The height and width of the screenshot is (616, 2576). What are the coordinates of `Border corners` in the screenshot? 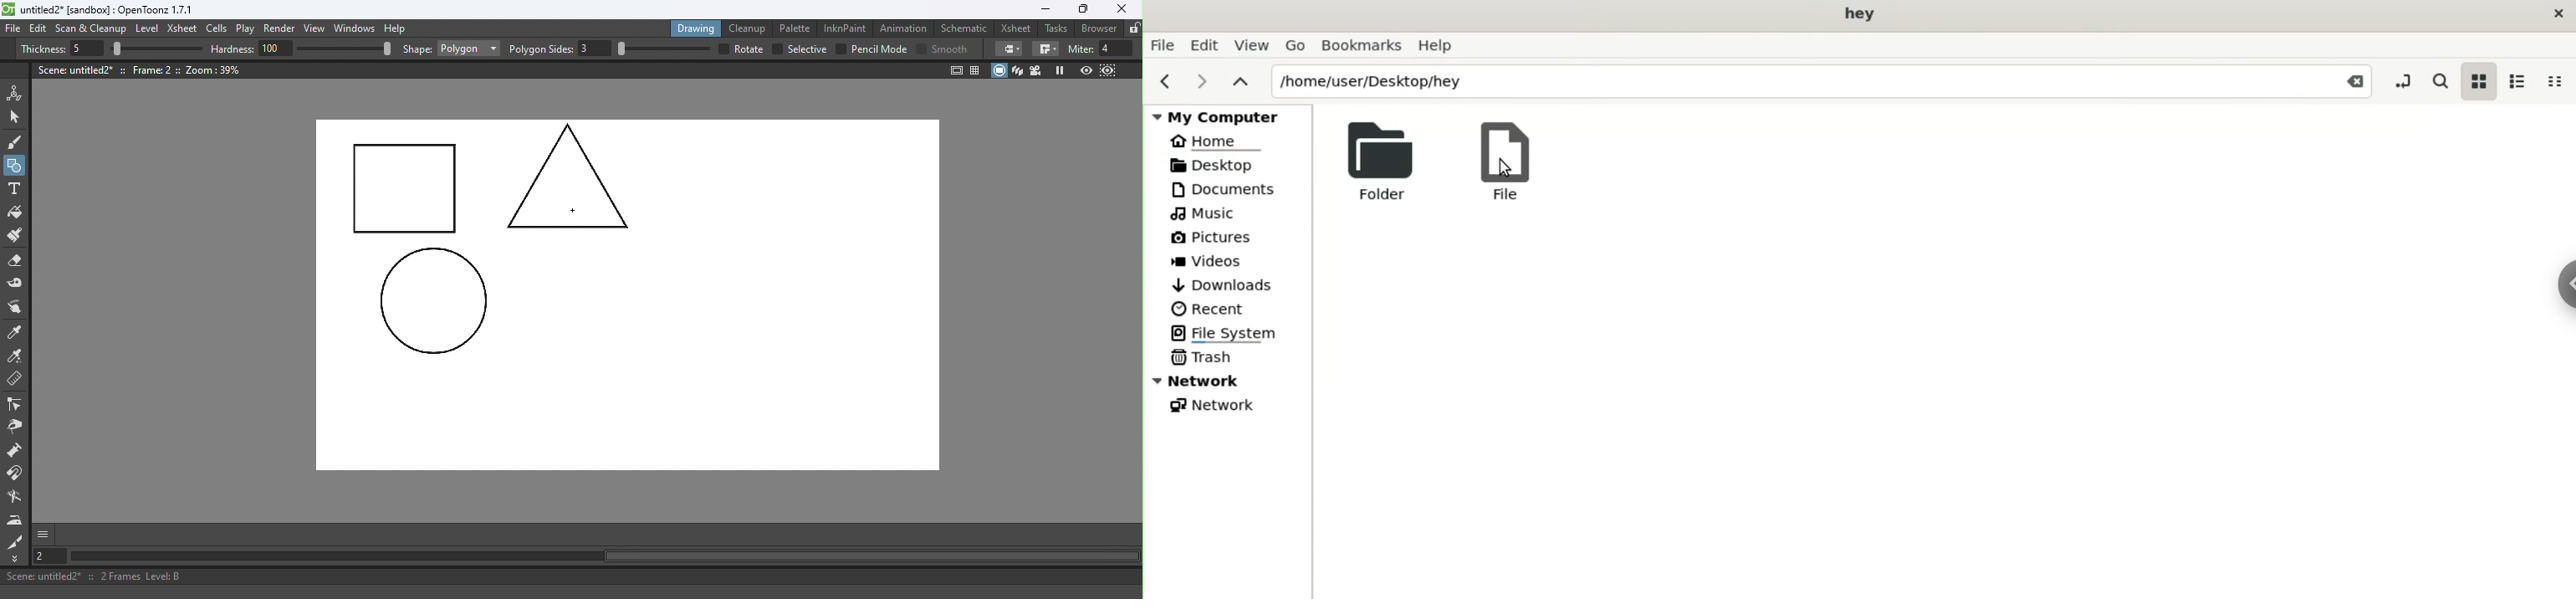 It's located at (1009, 49).